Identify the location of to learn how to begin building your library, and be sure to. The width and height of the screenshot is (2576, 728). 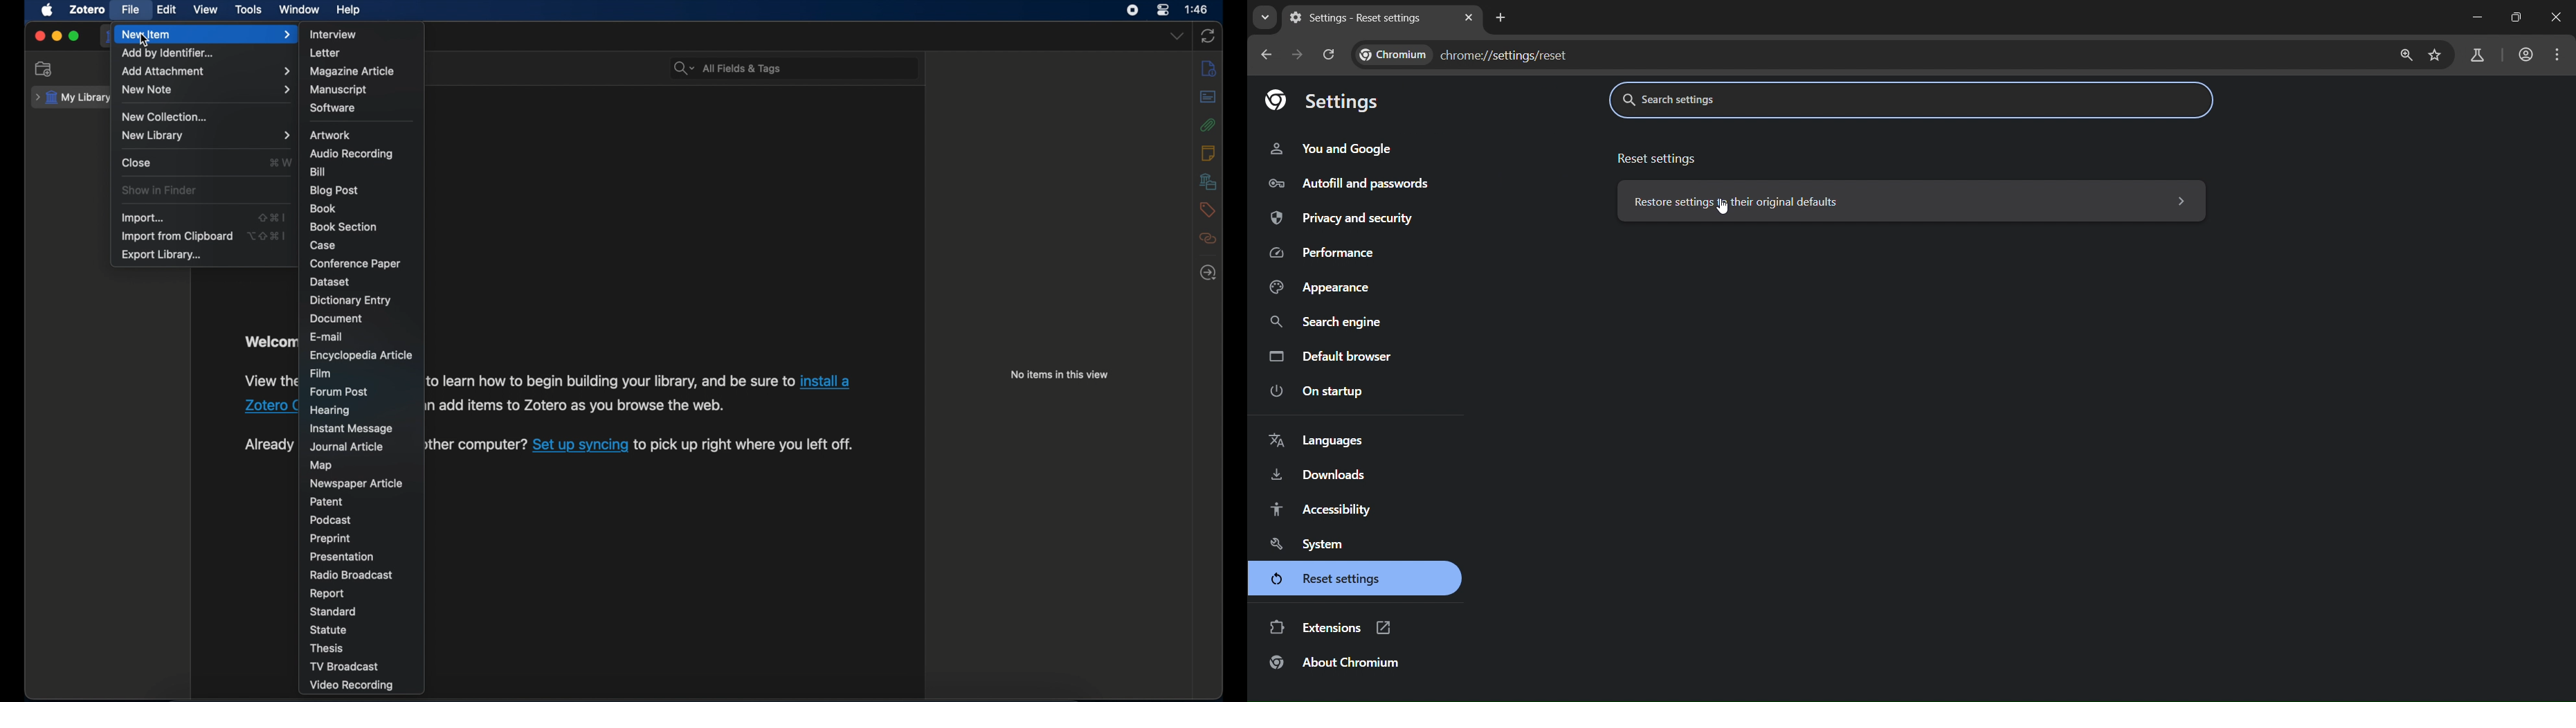
(608, 381).